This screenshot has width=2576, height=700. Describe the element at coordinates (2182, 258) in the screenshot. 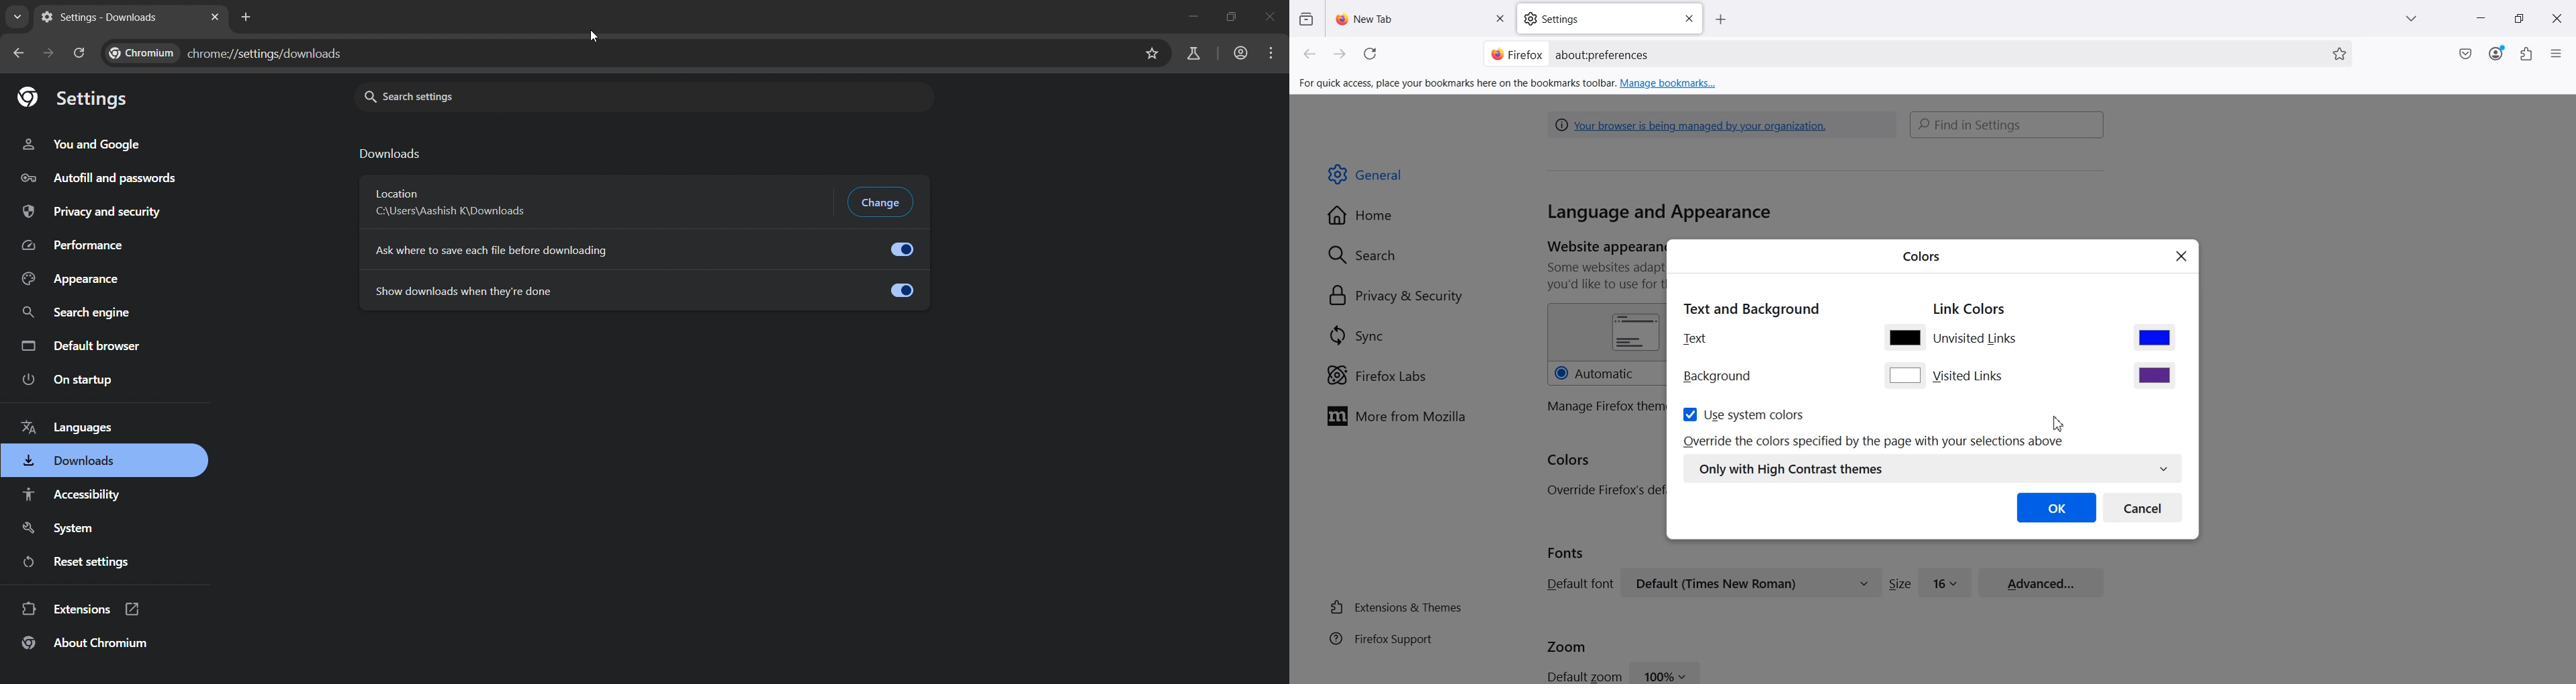

I see `Close` at that location.